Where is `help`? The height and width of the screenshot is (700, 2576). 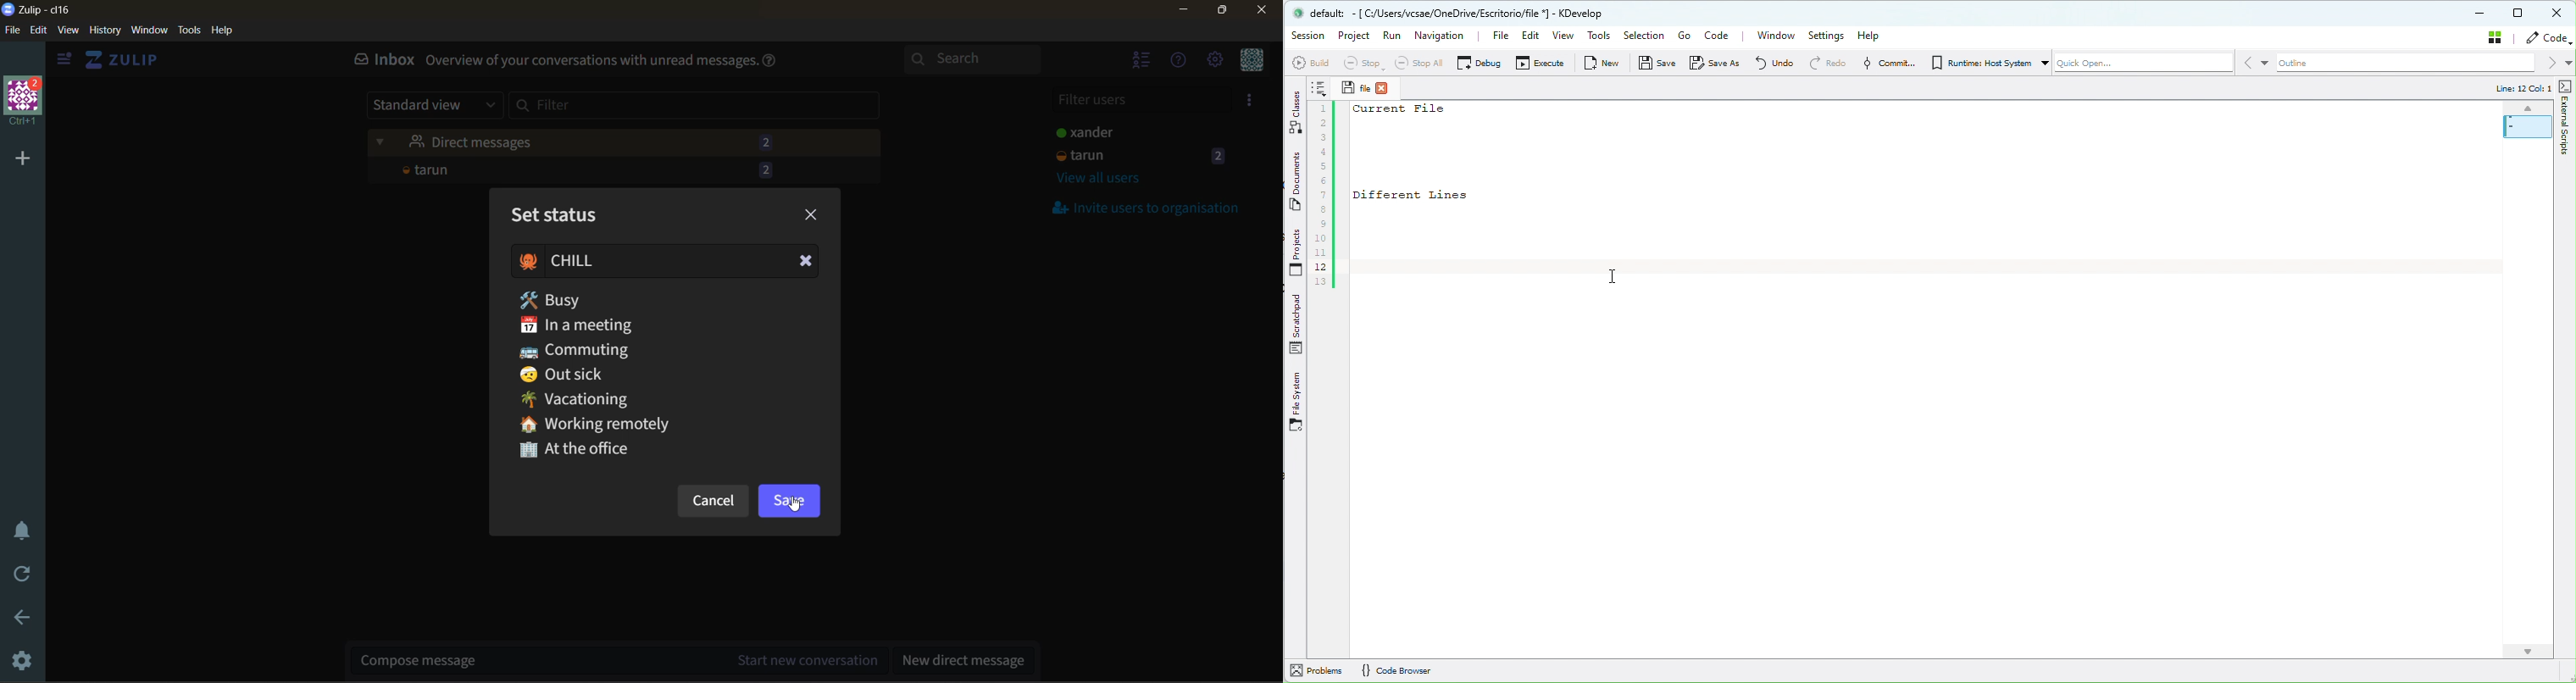 help is located at coordinates (773, 59).